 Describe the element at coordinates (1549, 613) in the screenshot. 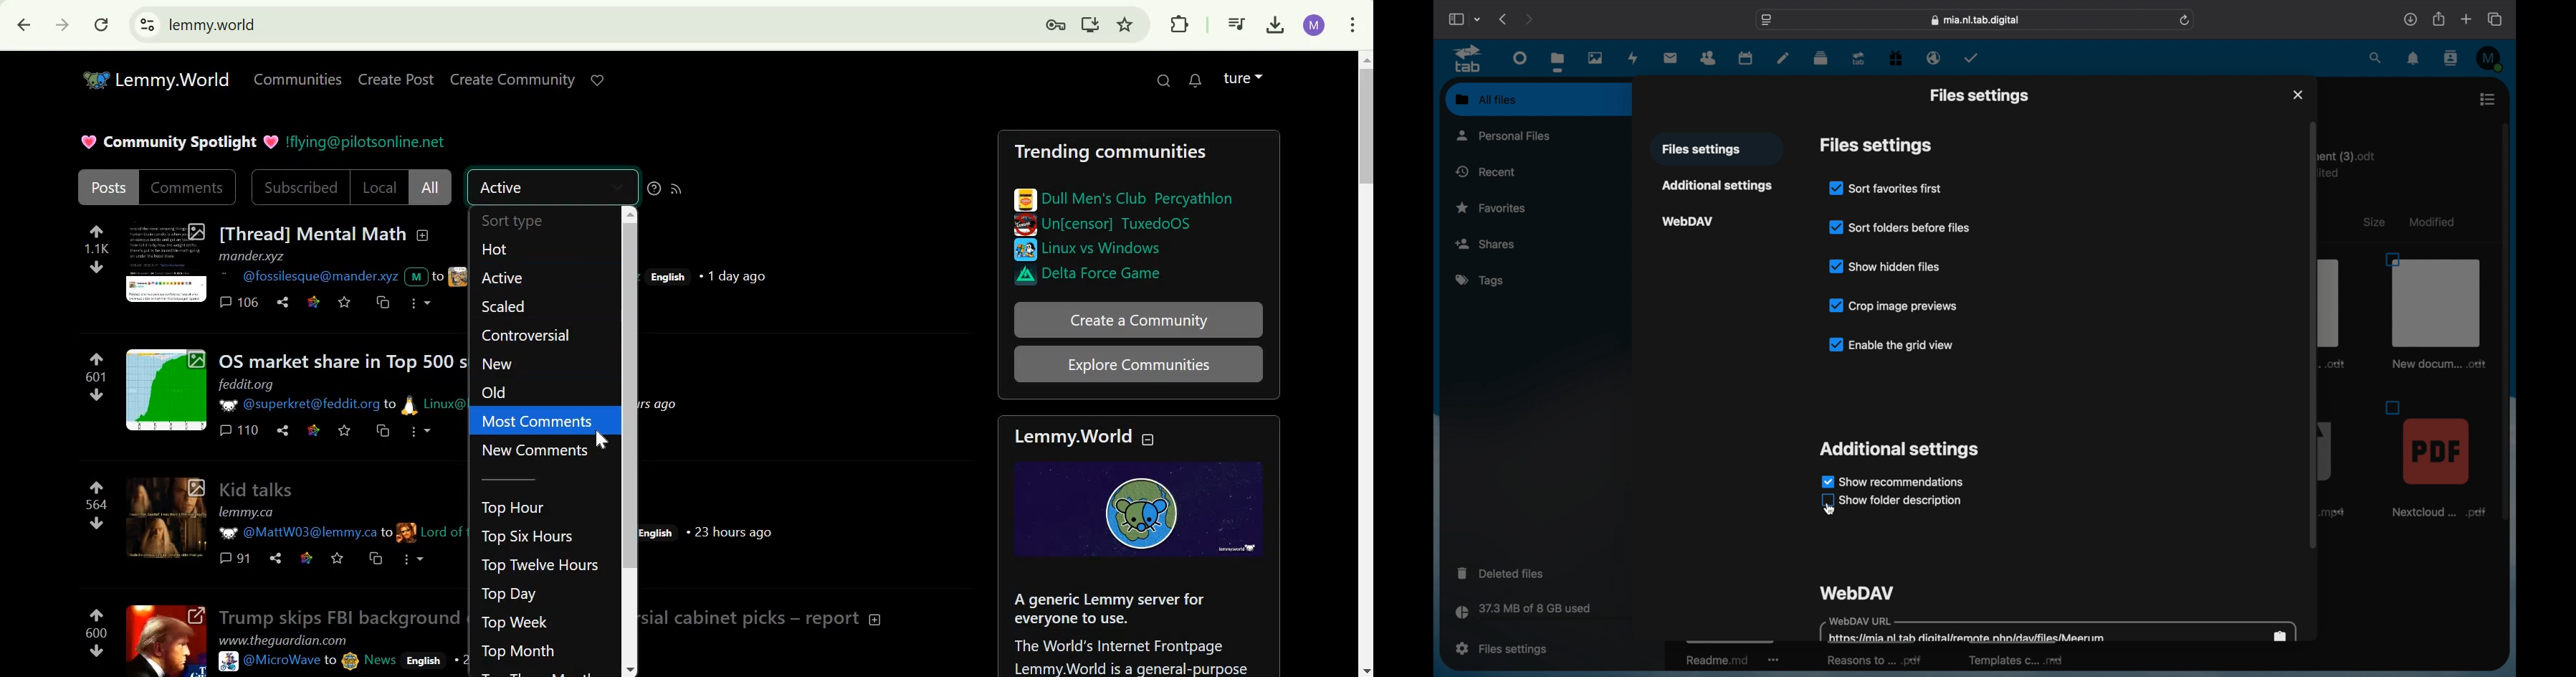

I see `storage` at that location.